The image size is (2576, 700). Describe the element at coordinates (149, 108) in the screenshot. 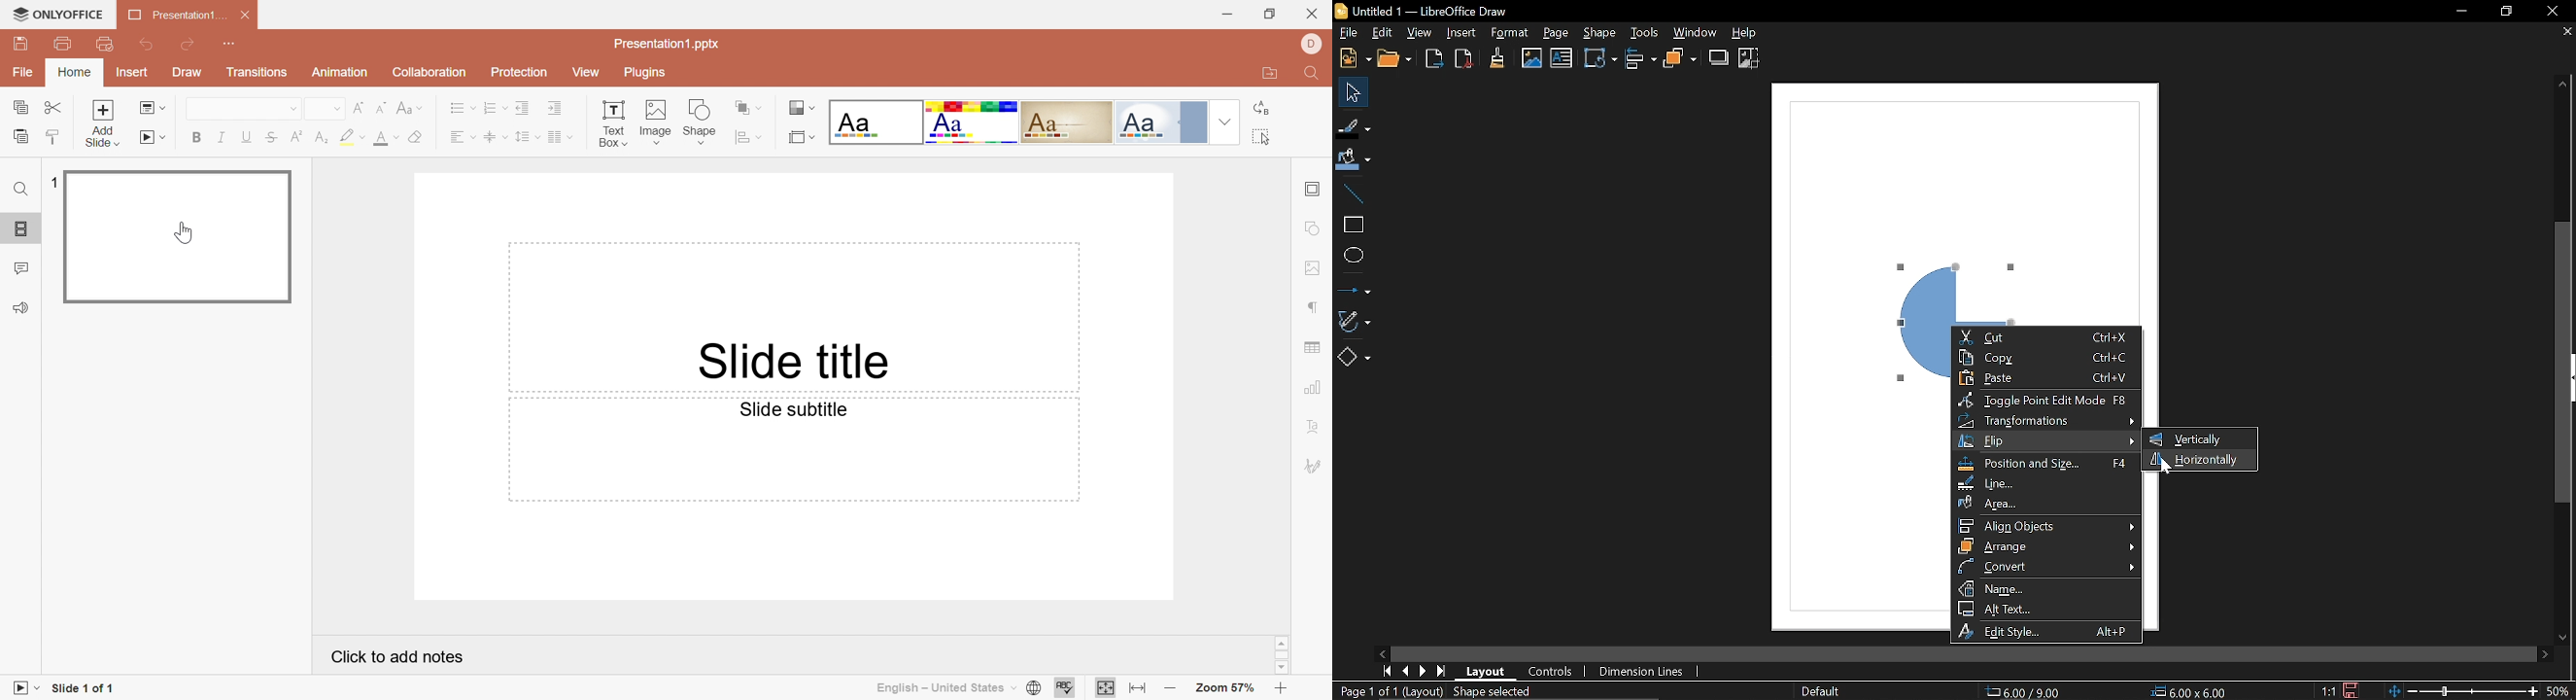

I see `Change slide layout` at that location.